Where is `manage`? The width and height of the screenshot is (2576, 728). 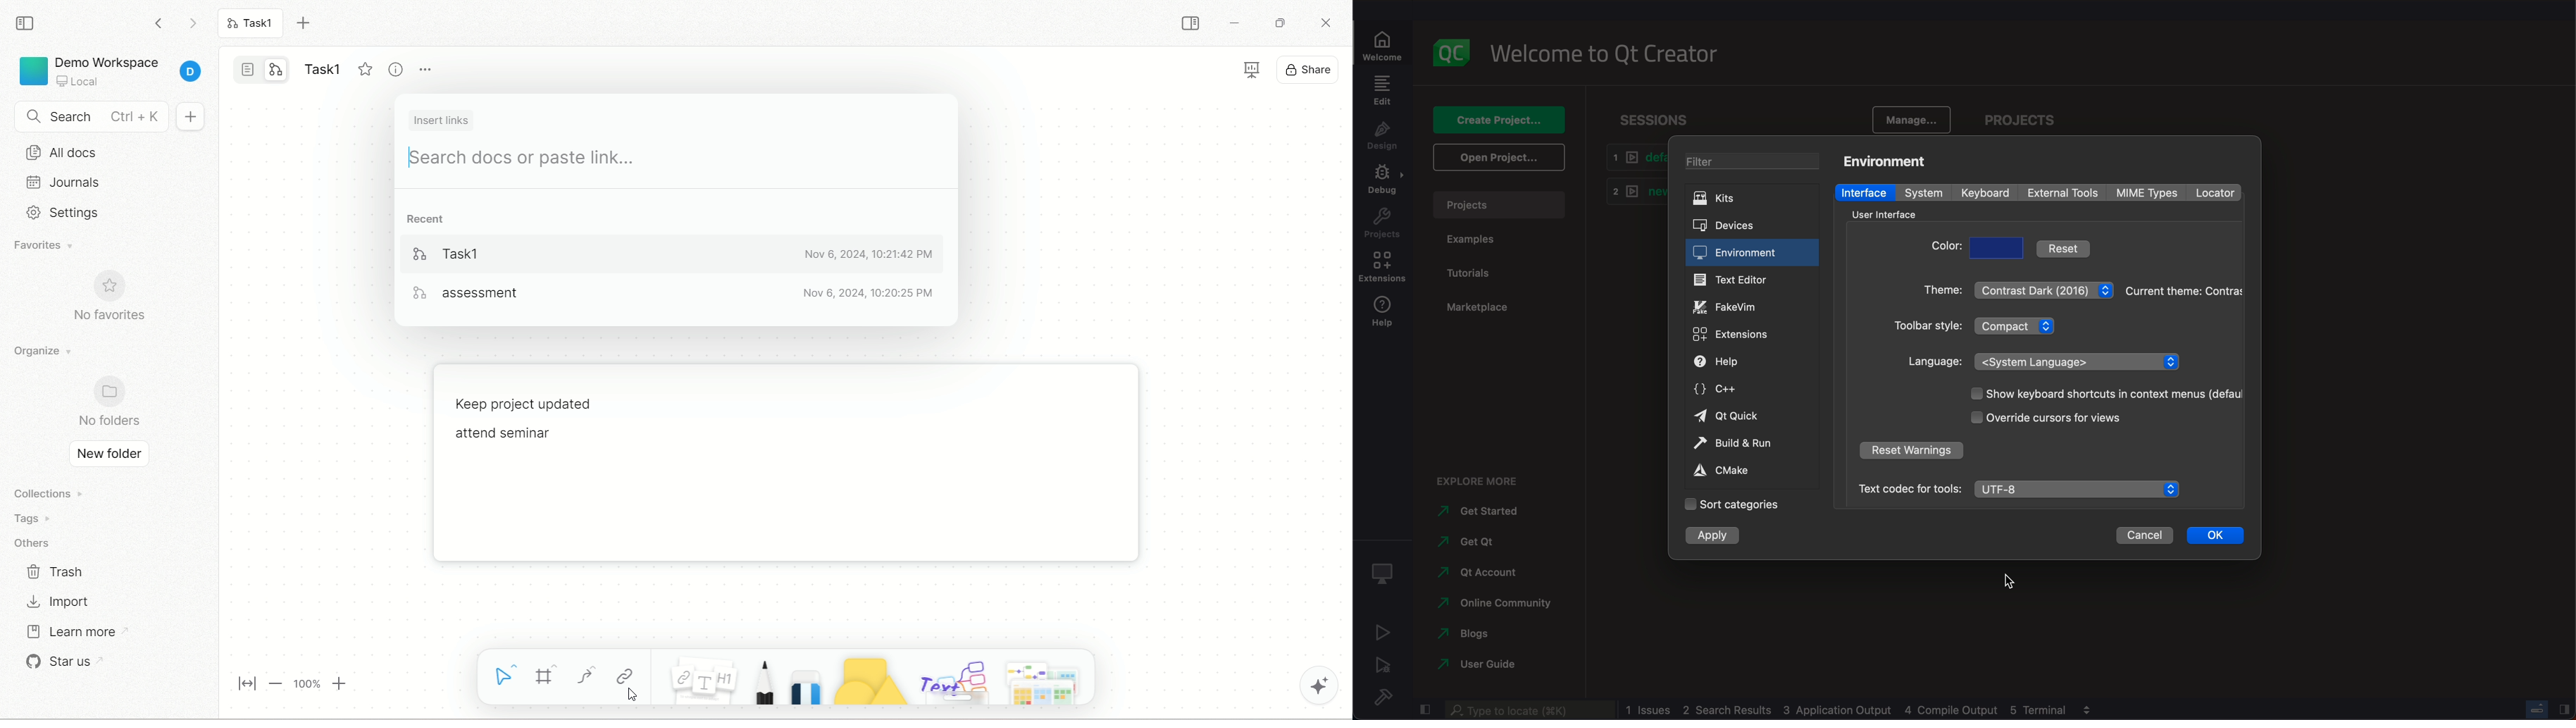
manage is located at coordinates (1913, 118).